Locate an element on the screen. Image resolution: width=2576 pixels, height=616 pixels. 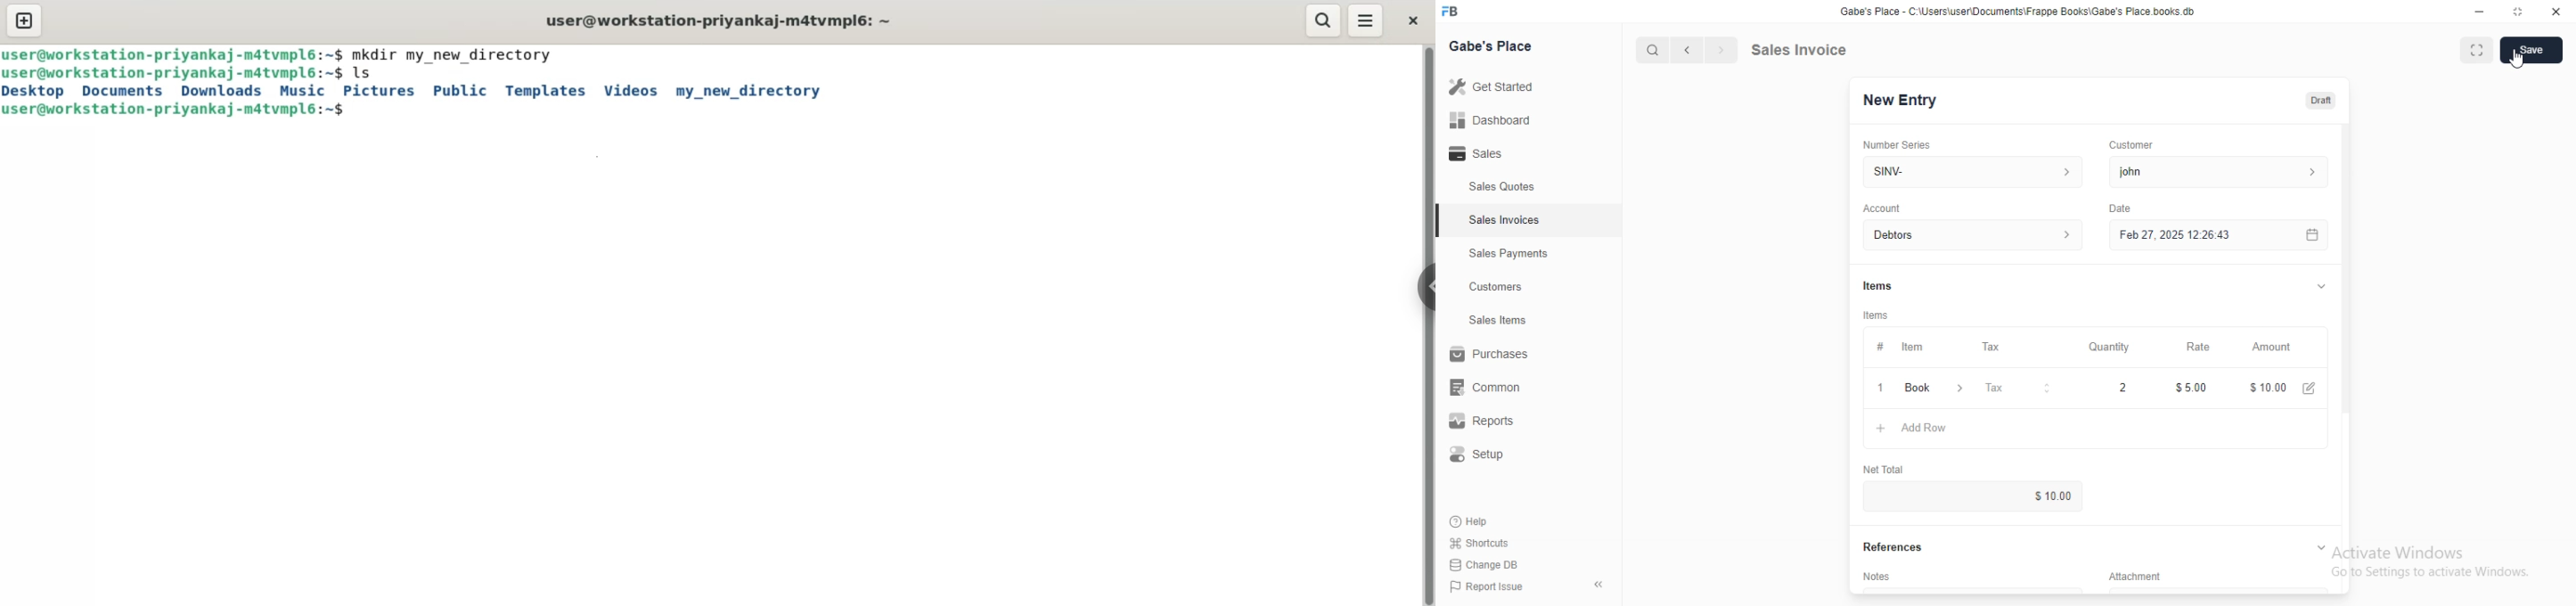
Notes is located at coordinates (1876, 575).